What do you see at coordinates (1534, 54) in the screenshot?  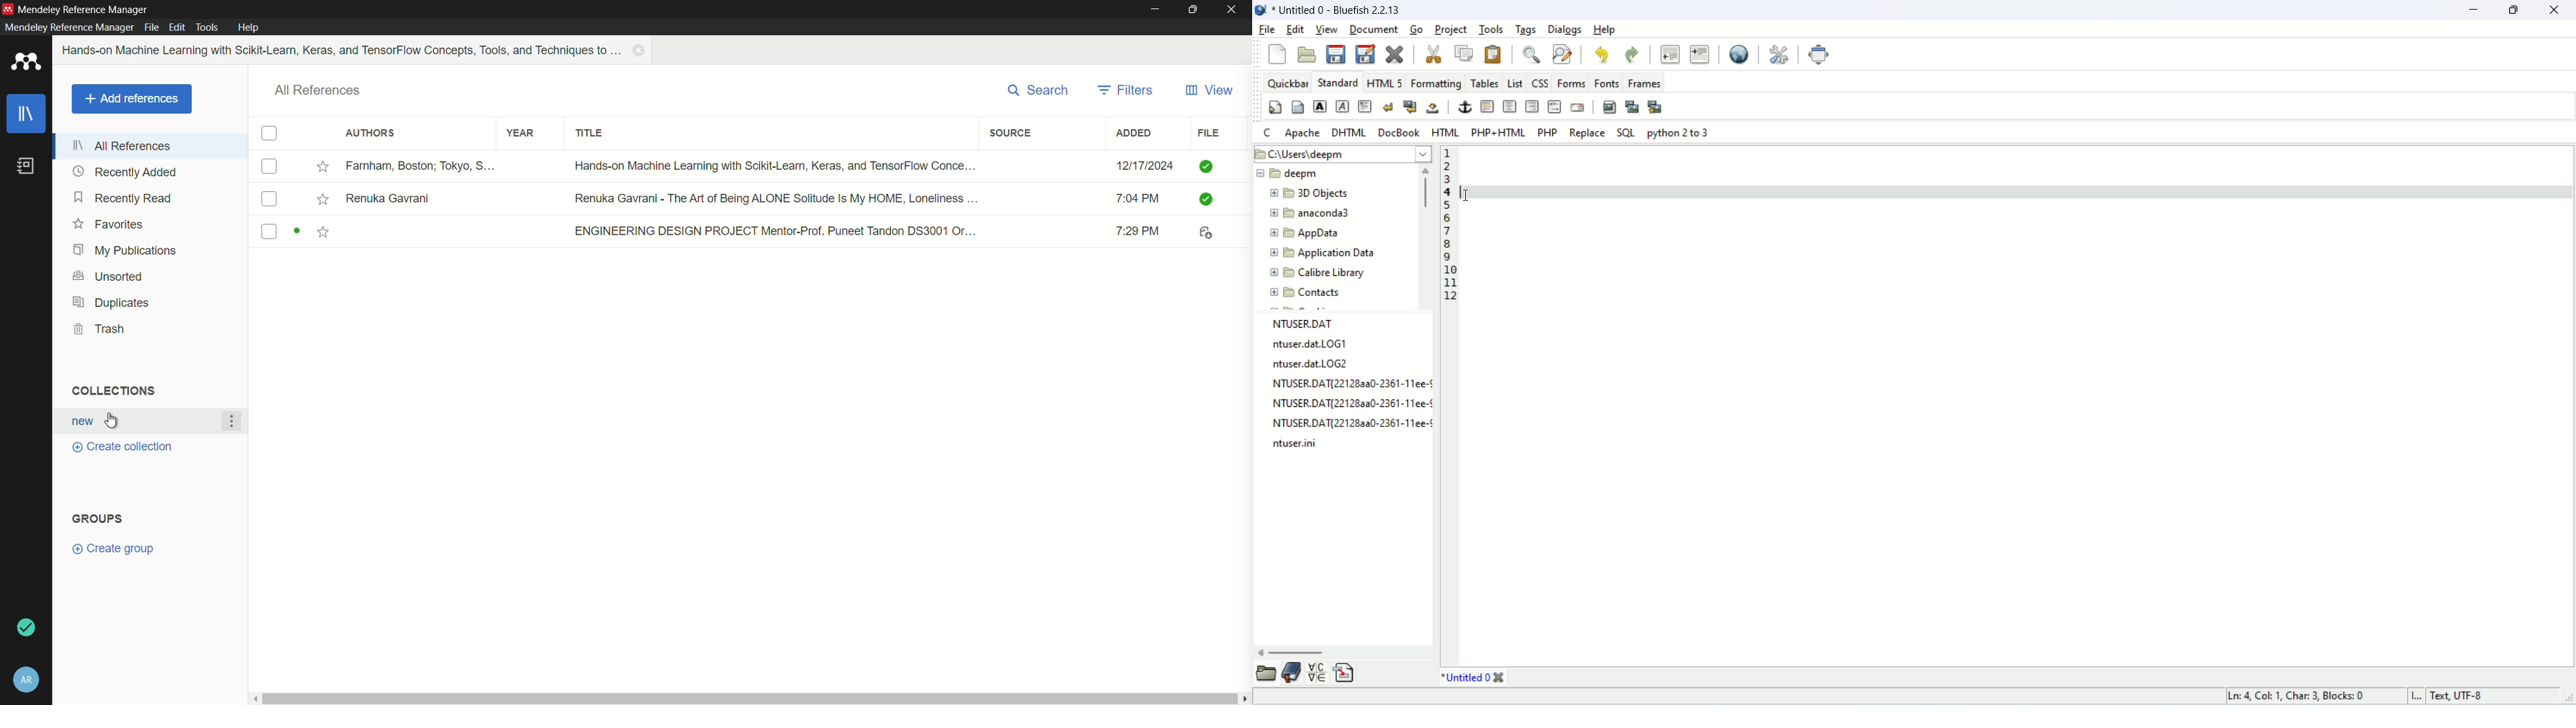 I see `show find bar` at bounding box center [1534, 54].